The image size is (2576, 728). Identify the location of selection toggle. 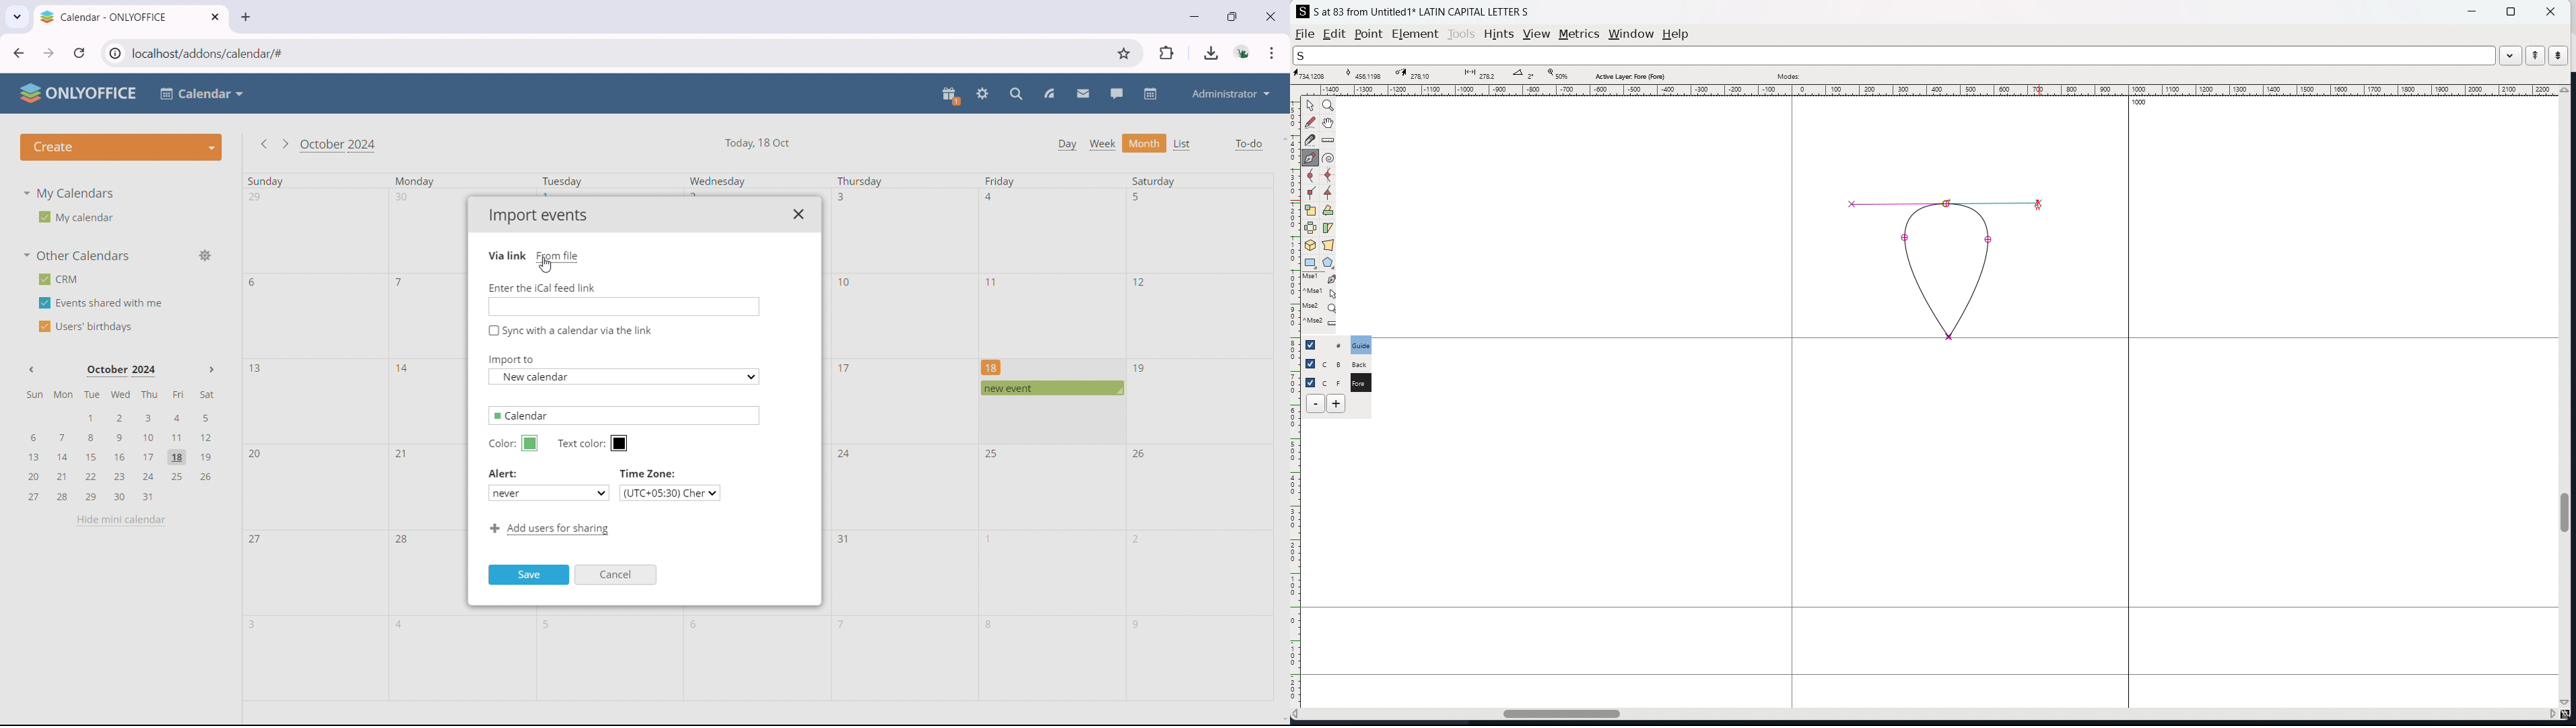
(1312, 381).